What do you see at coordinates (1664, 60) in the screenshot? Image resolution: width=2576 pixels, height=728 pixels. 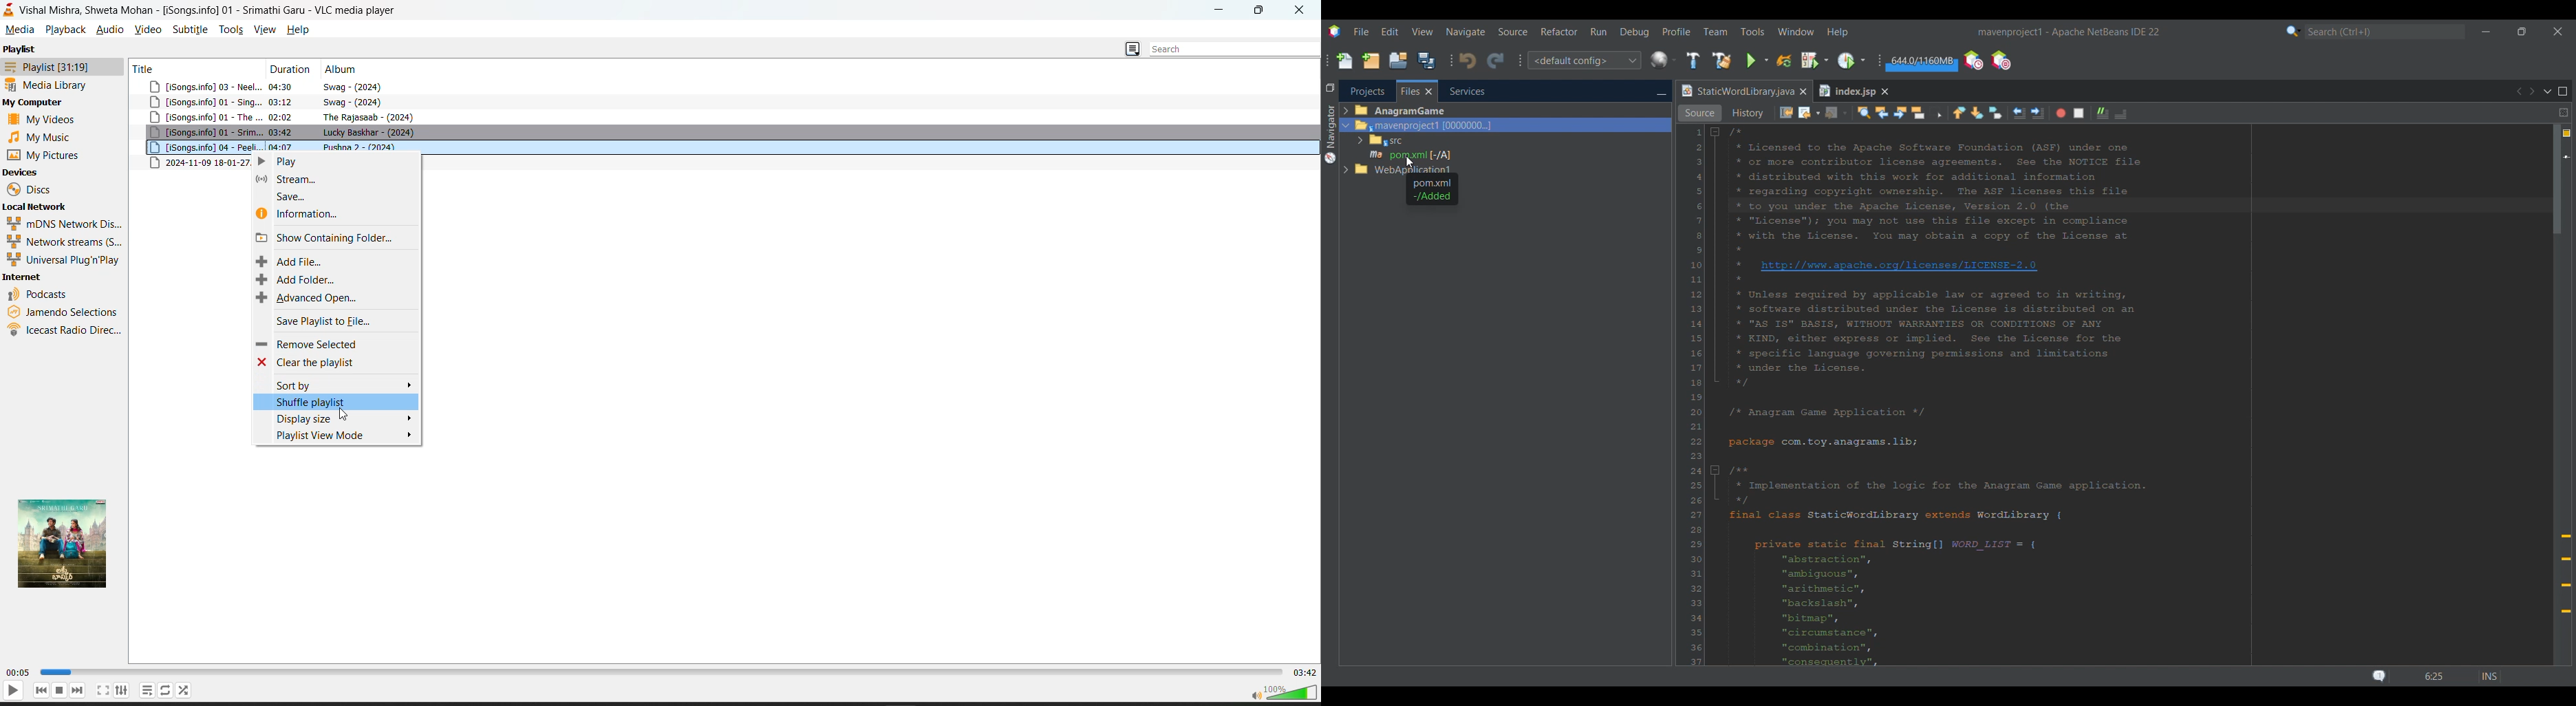 I see `IDE's default browser` at bounding box center [1664, 60].